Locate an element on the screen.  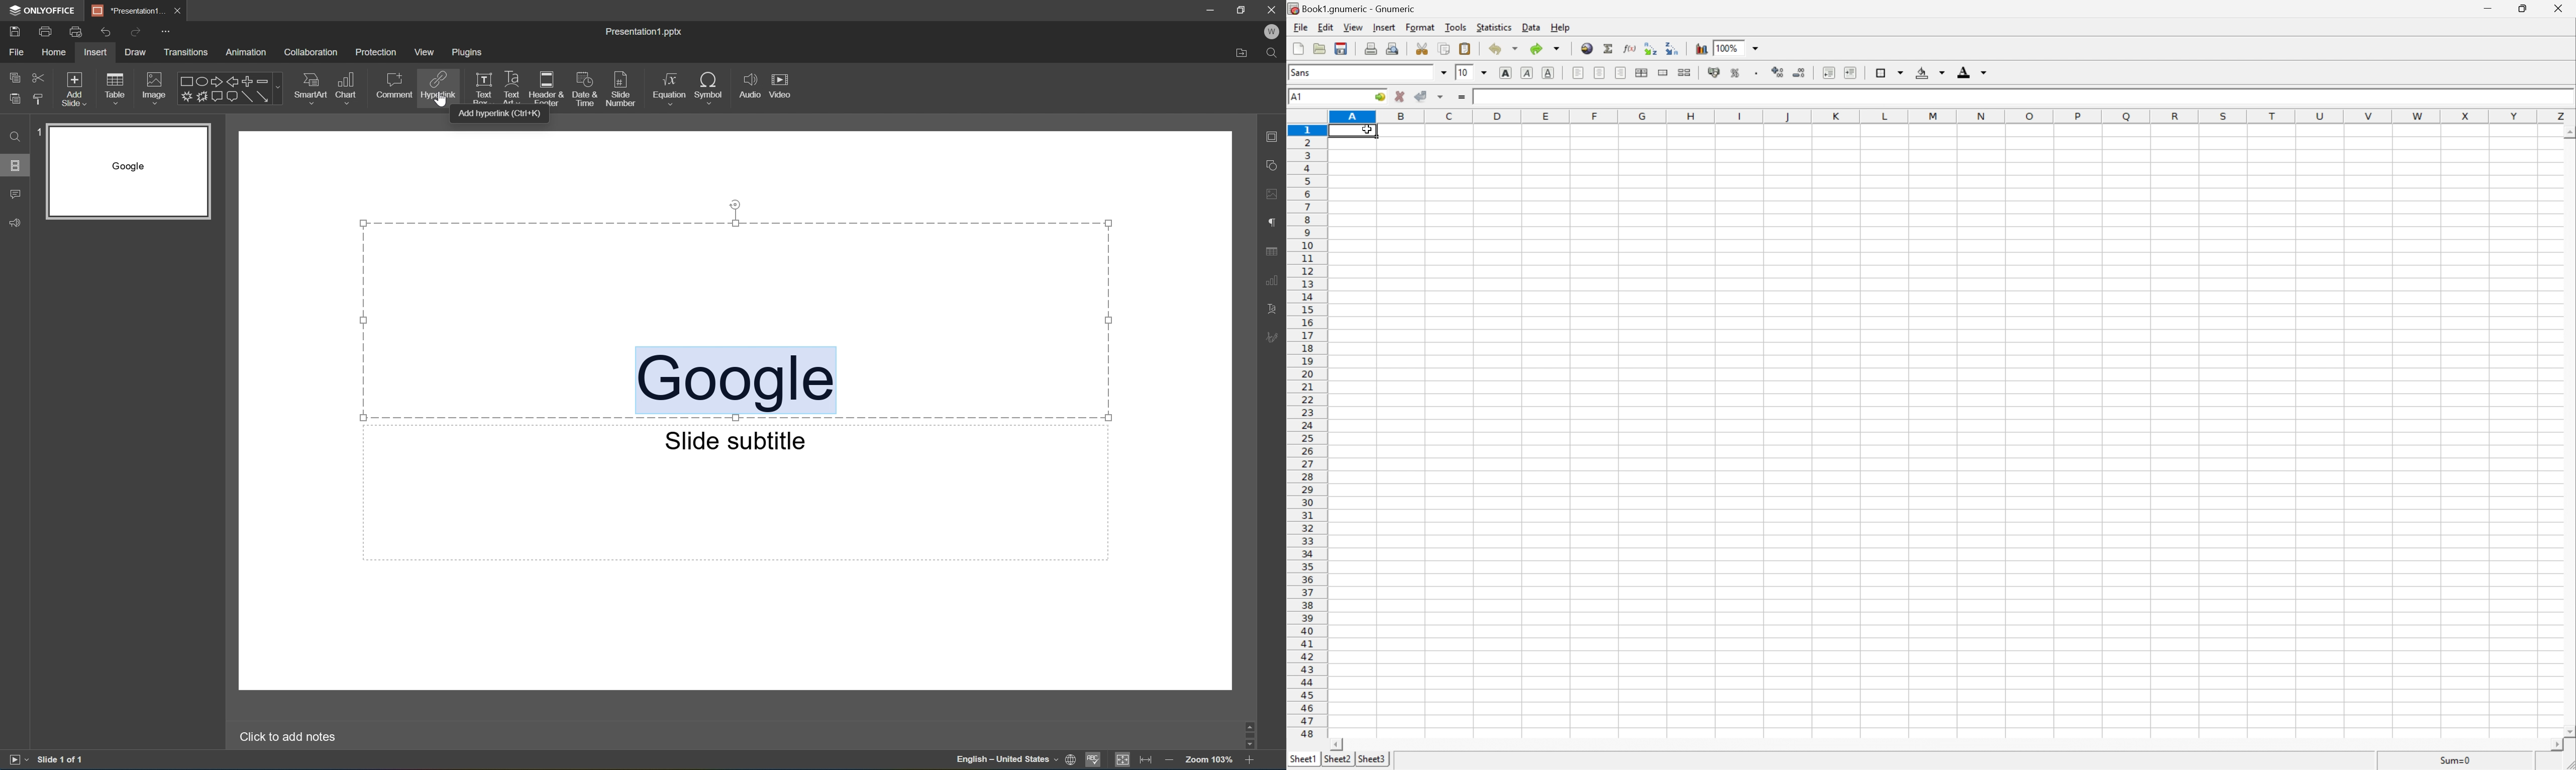
Open file location is located at coordinates (1241, 54).